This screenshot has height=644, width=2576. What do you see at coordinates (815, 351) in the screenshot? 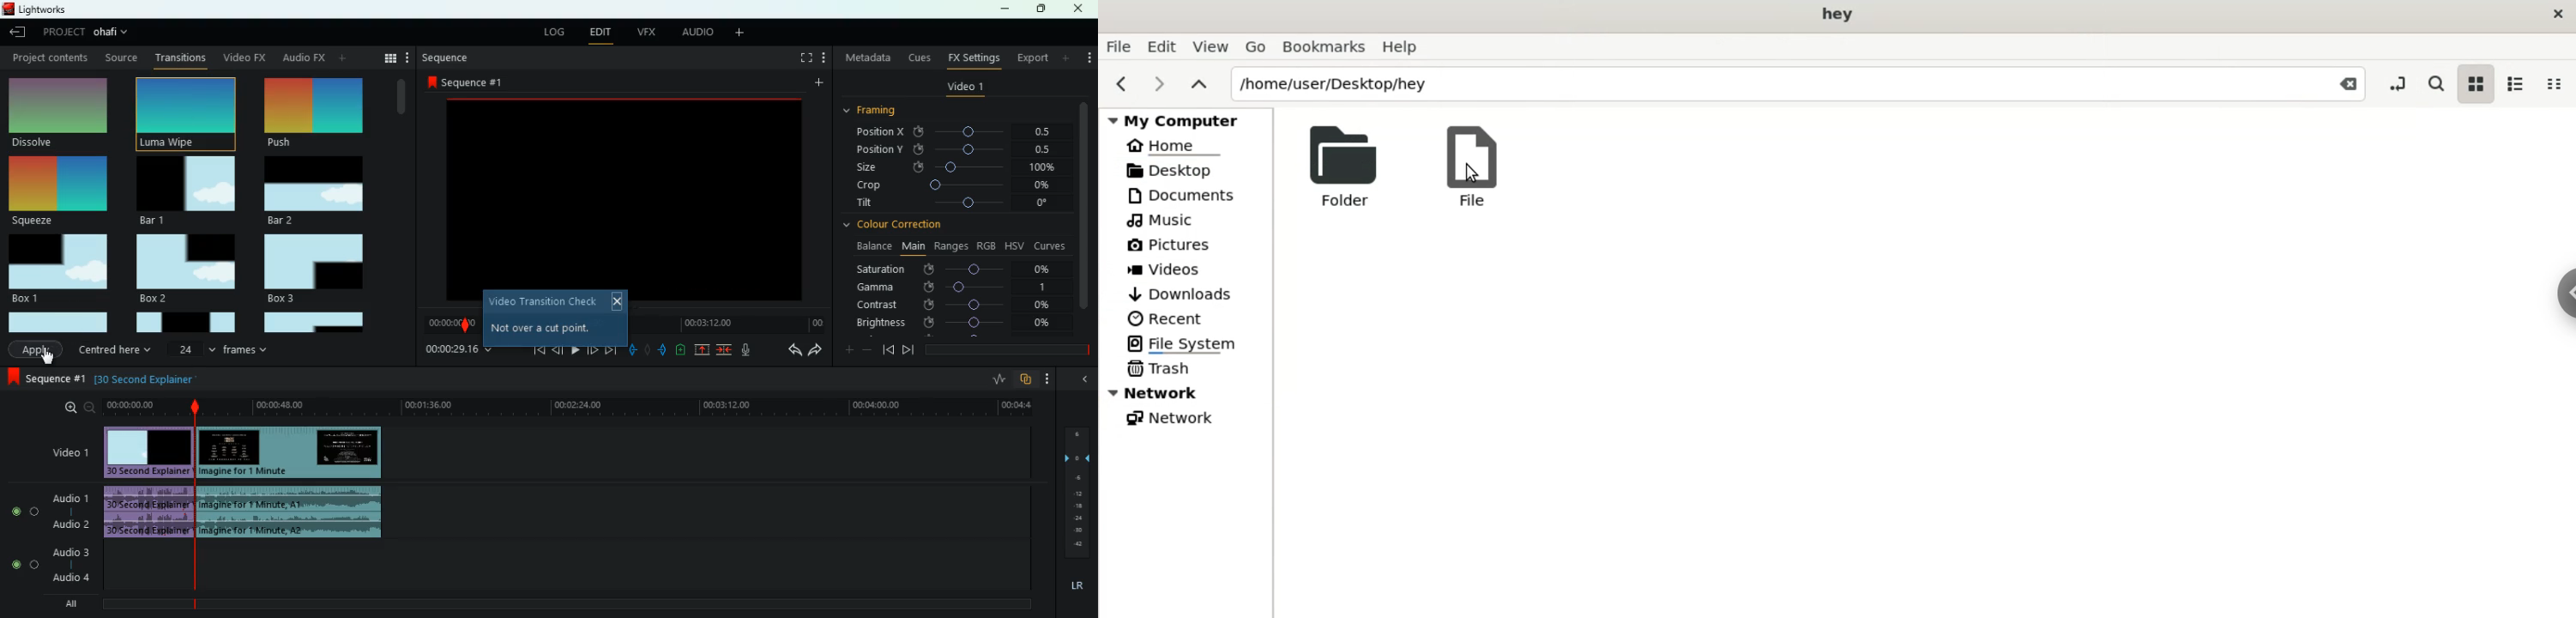
I see `forward` at bounding box center [815, 351].